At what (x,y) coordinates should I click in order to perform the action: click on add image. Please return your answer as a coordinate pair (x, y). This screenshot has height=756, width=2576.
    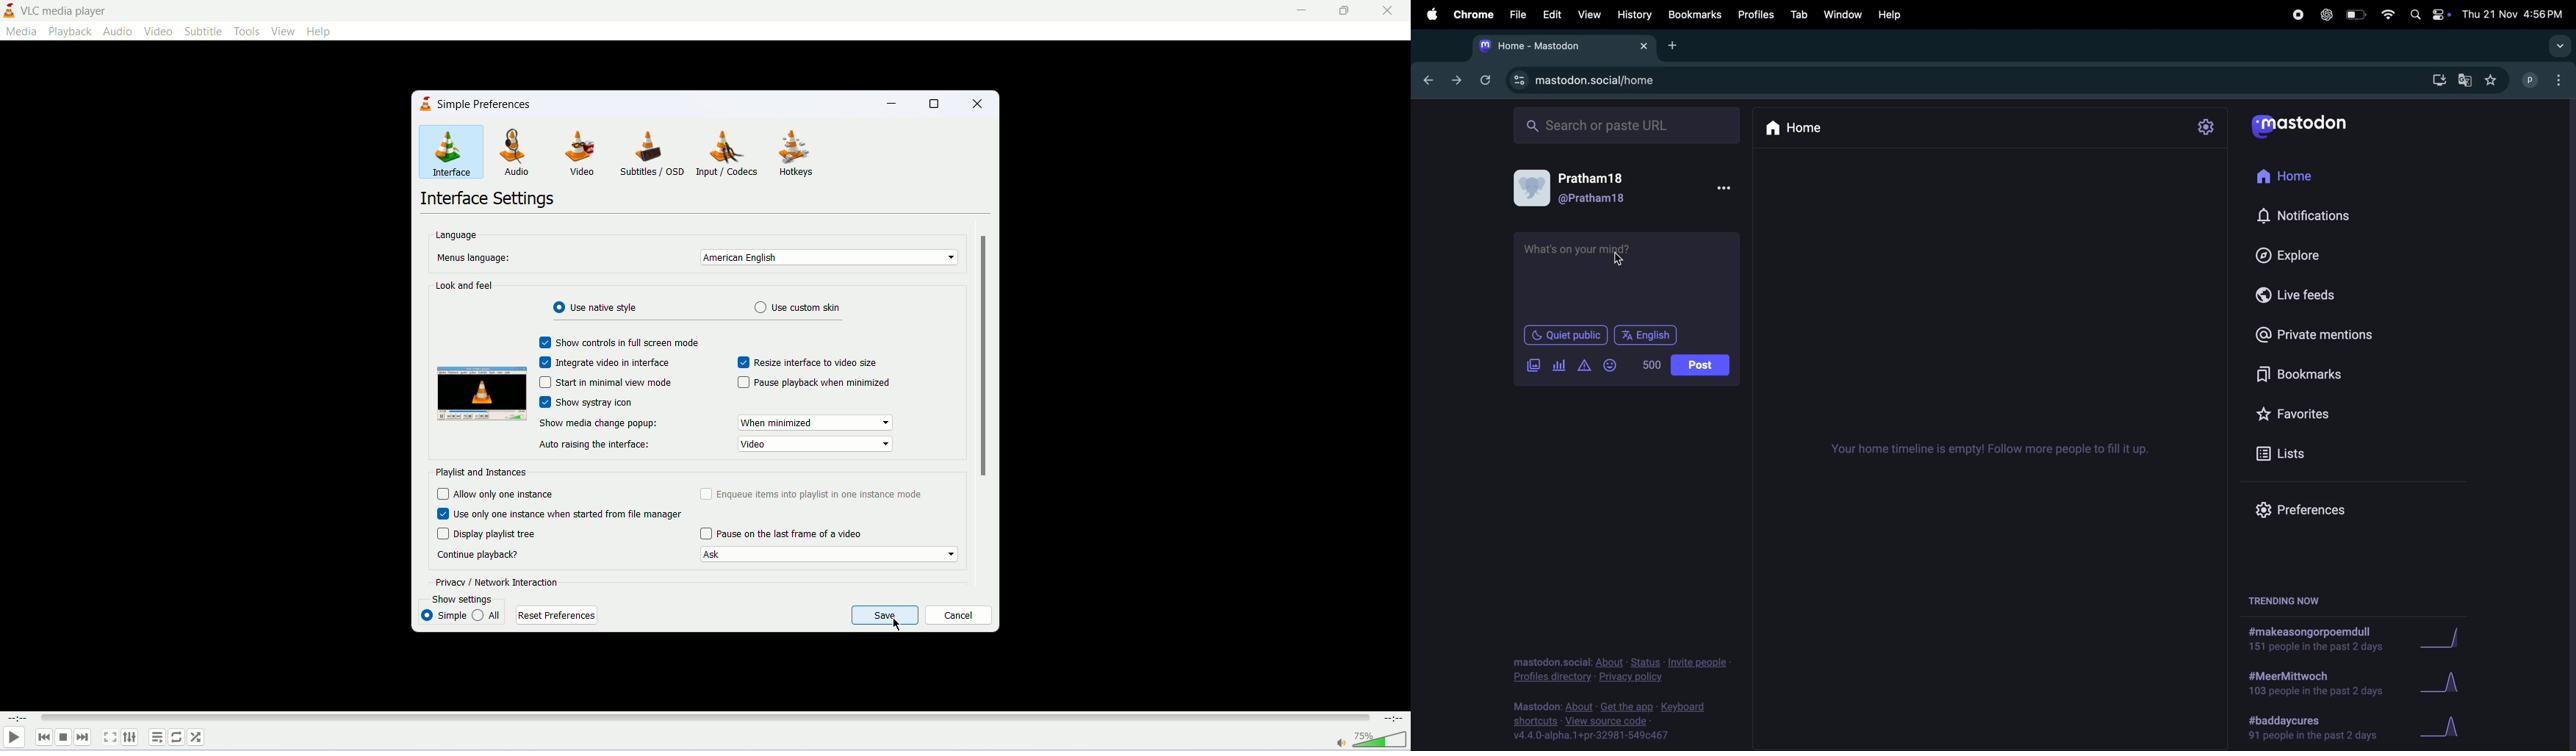
    Looking at the image, I should click on (1536, 366).